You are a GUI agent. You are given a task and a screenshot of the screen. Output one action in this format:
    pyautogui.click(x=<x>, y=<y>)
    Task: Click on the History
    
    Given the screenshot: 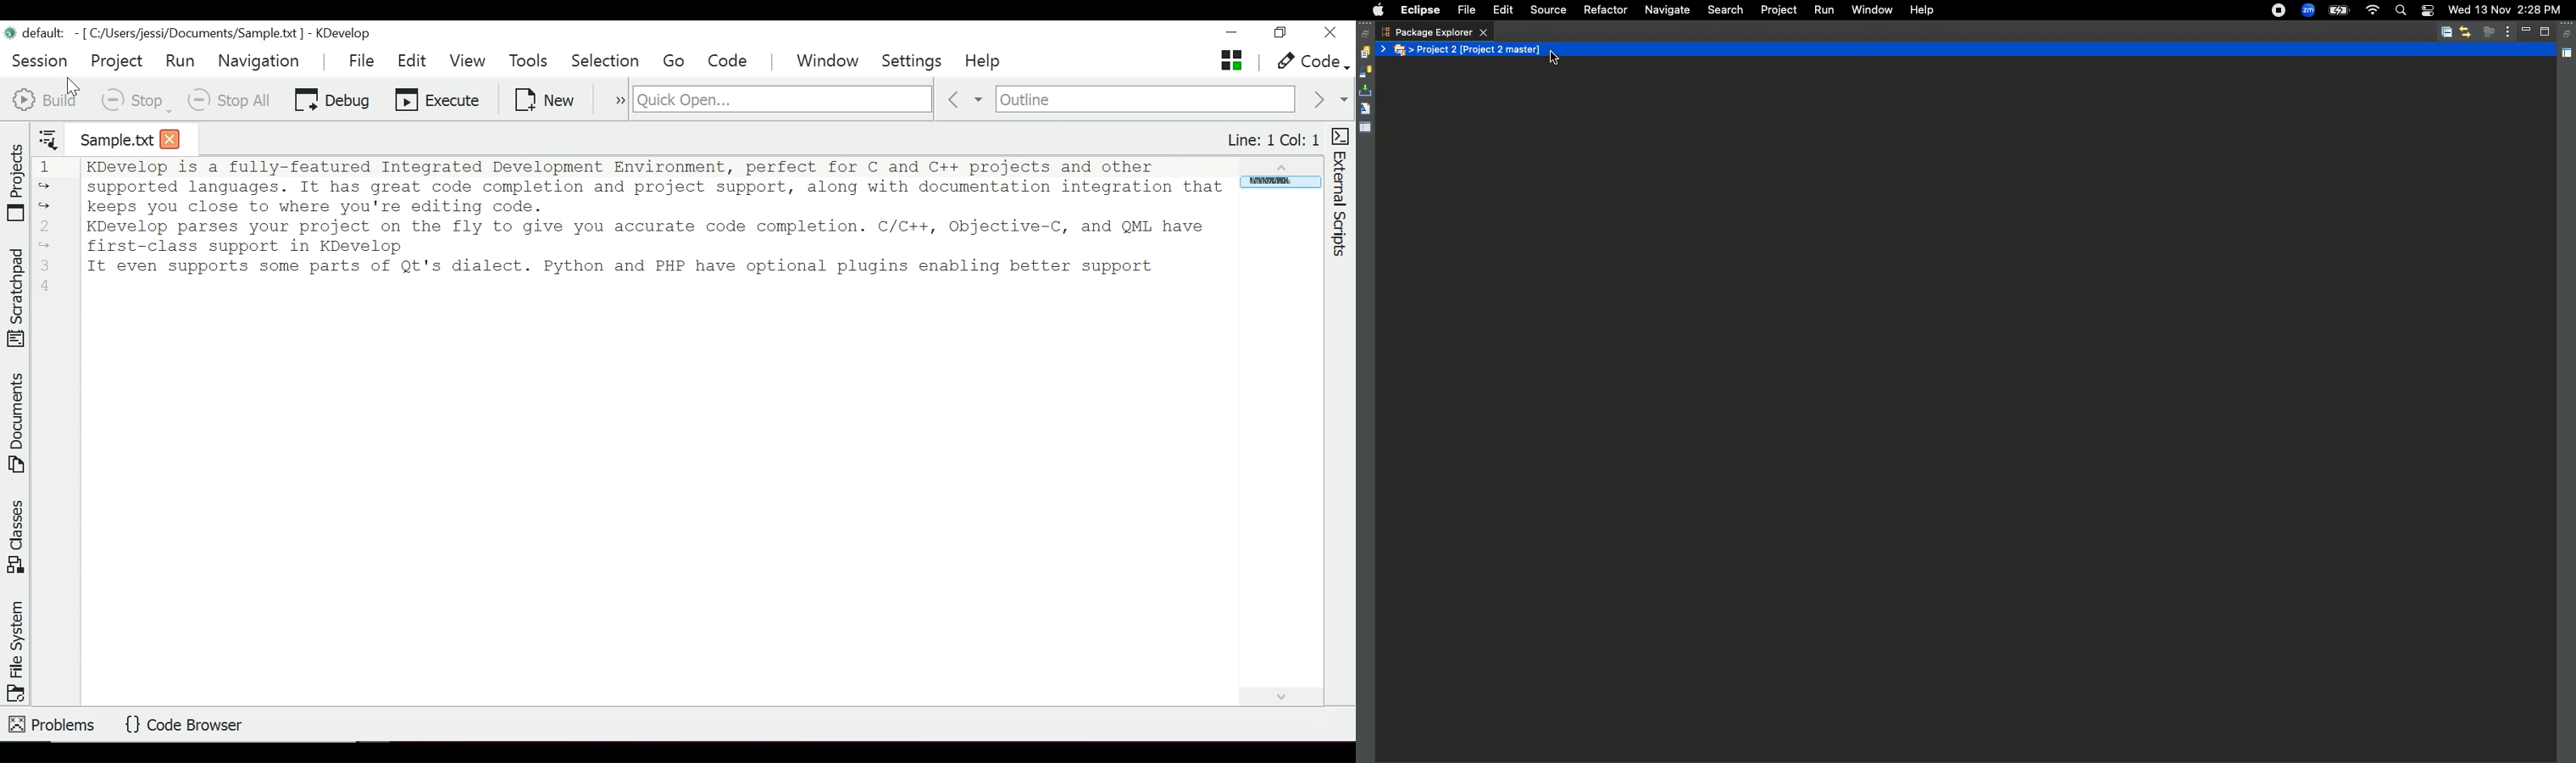 What is the action you would take?
    pyautogui.click(x=1364, y=53)
    